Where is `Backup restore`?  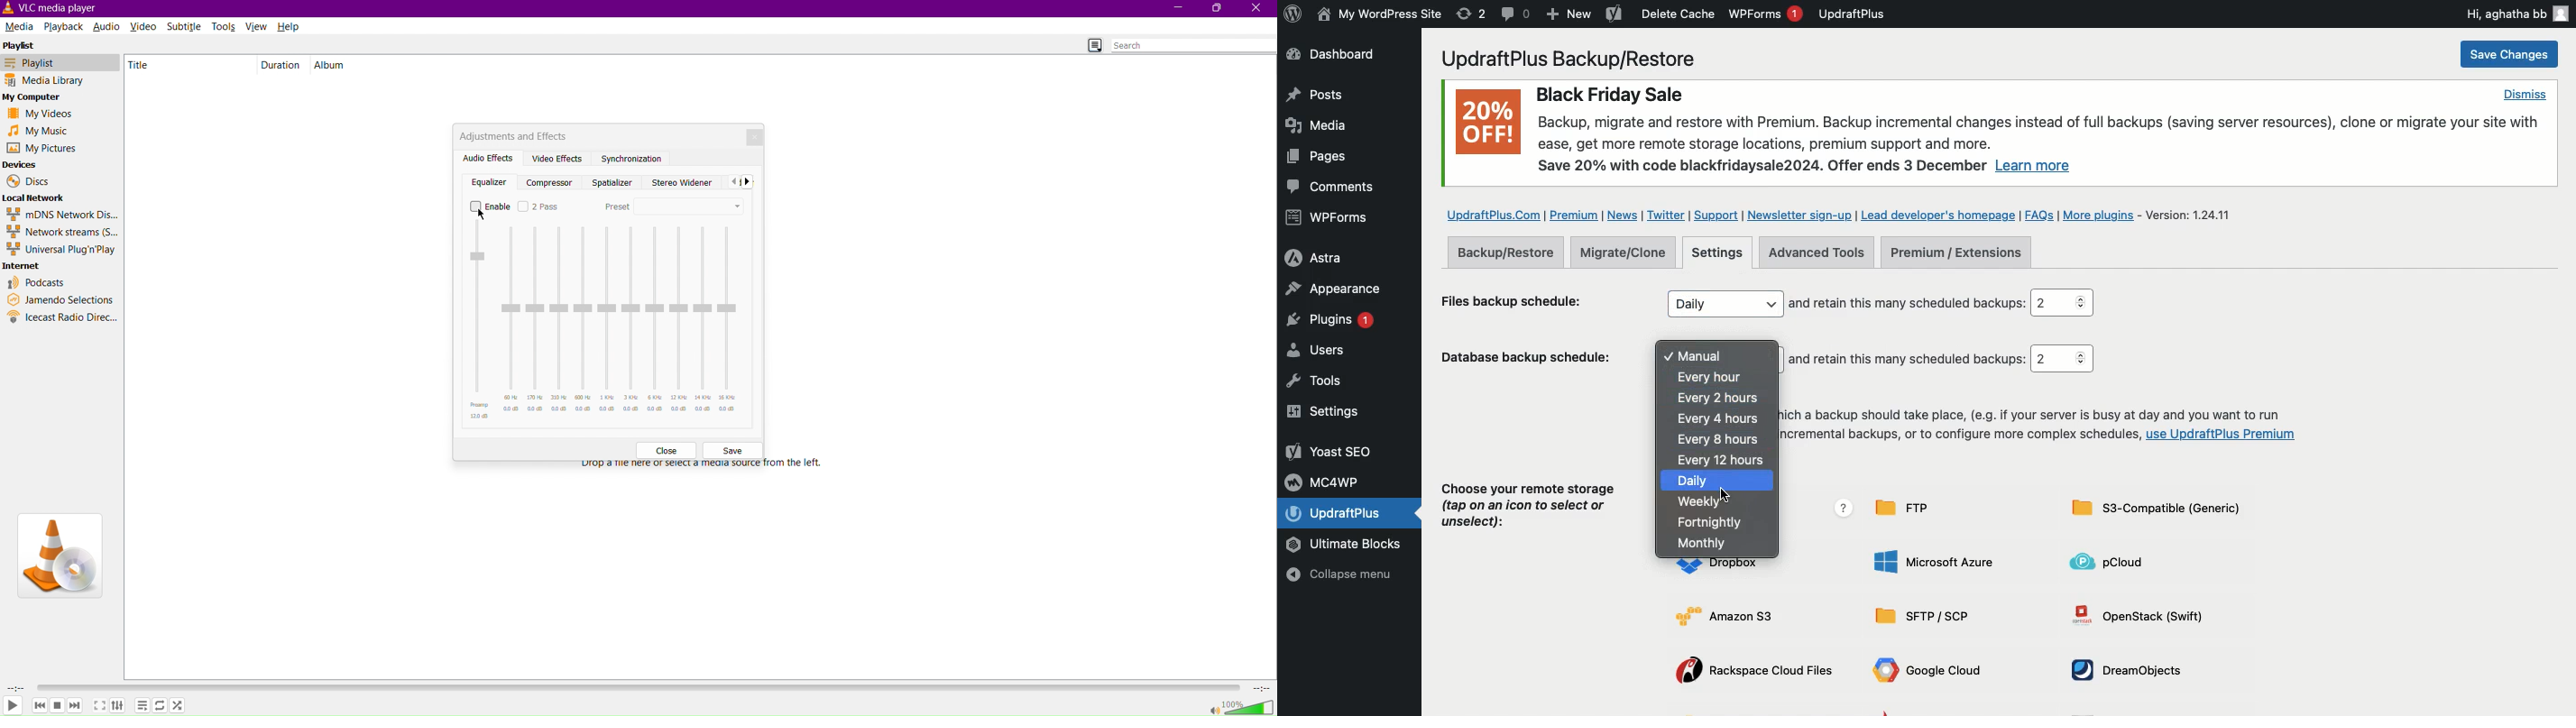 Backup restore is located at coordinates (1505, 252).